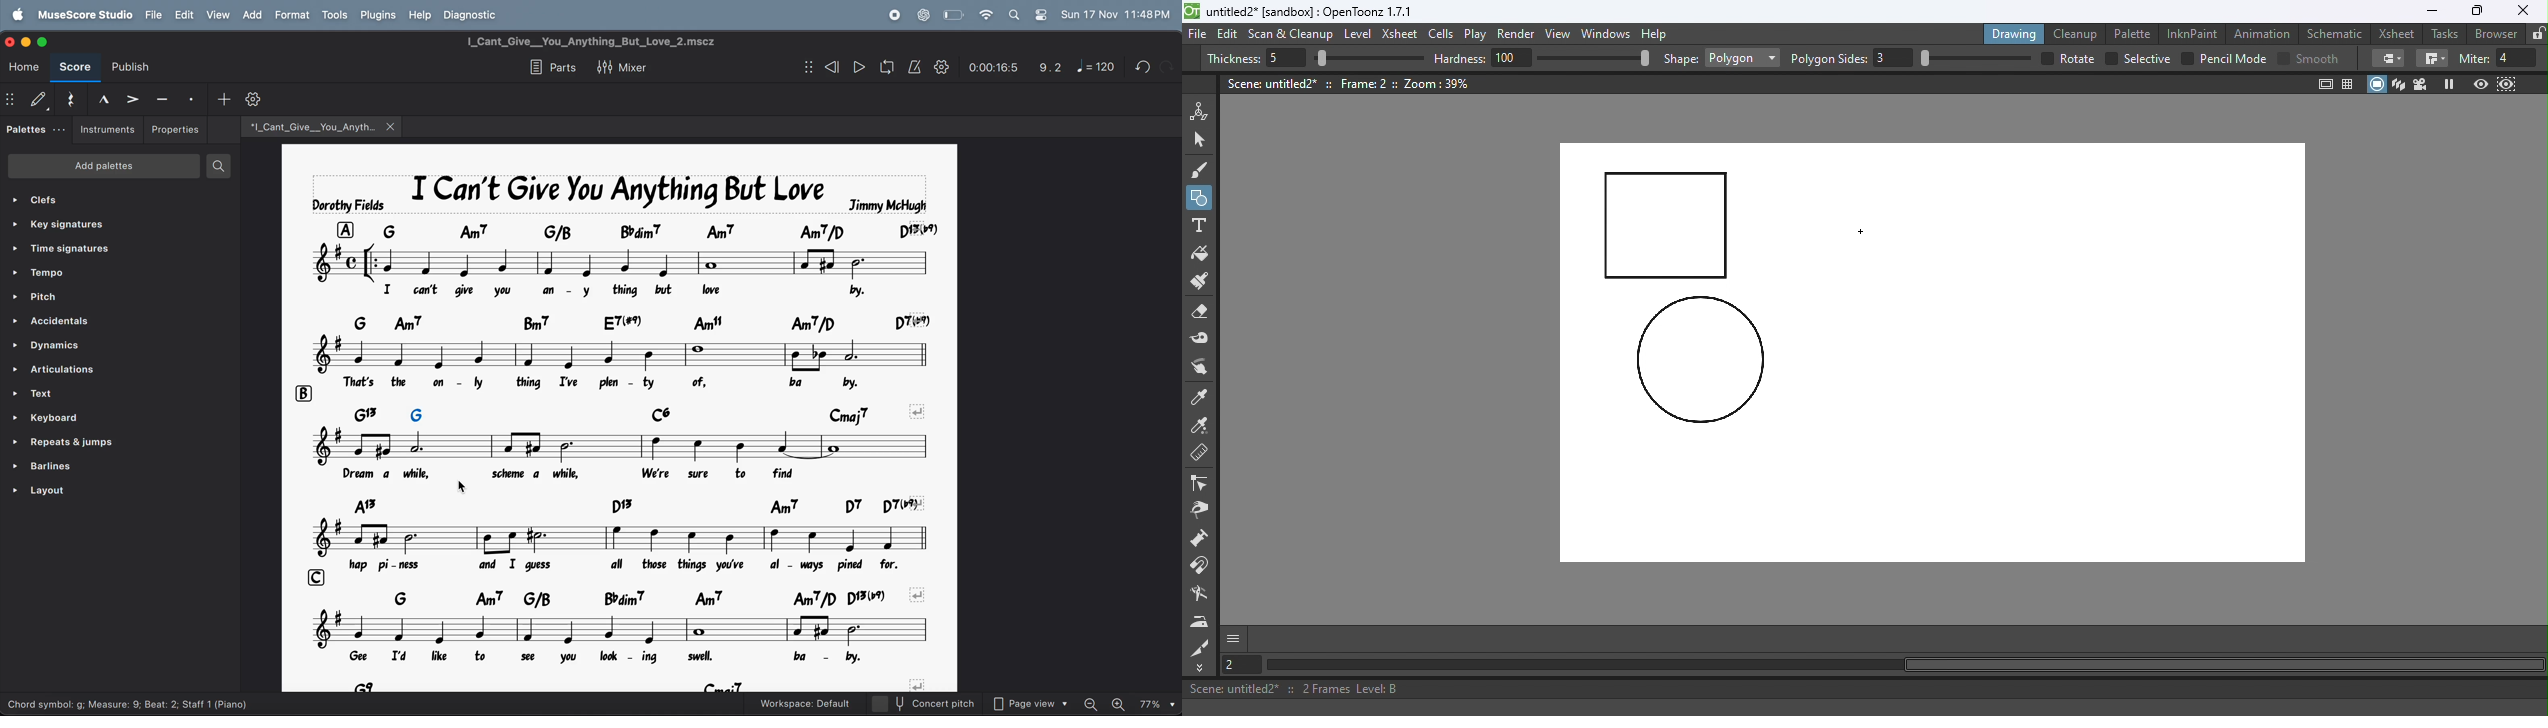  What do you see at coordinates (102, 166) in the screenshot?
I see `add palettes` at bounding box center [102, 166].